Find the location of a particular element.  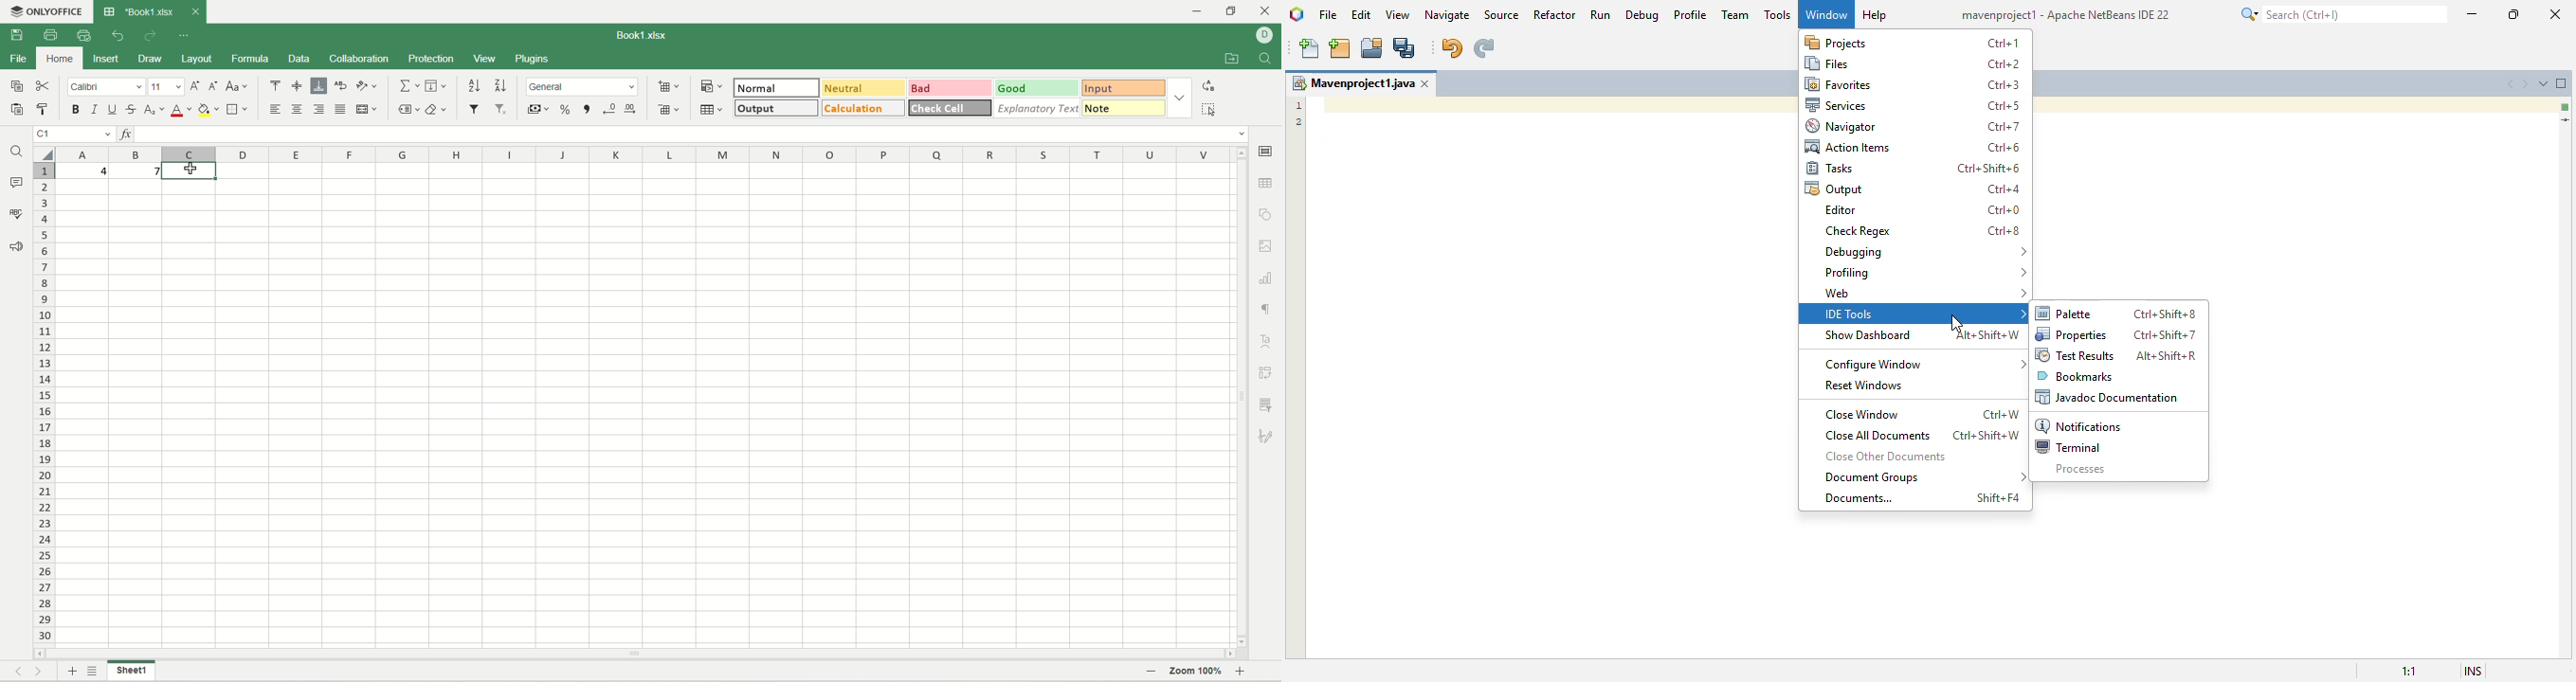

replace is located at coordinates (1209, 86).